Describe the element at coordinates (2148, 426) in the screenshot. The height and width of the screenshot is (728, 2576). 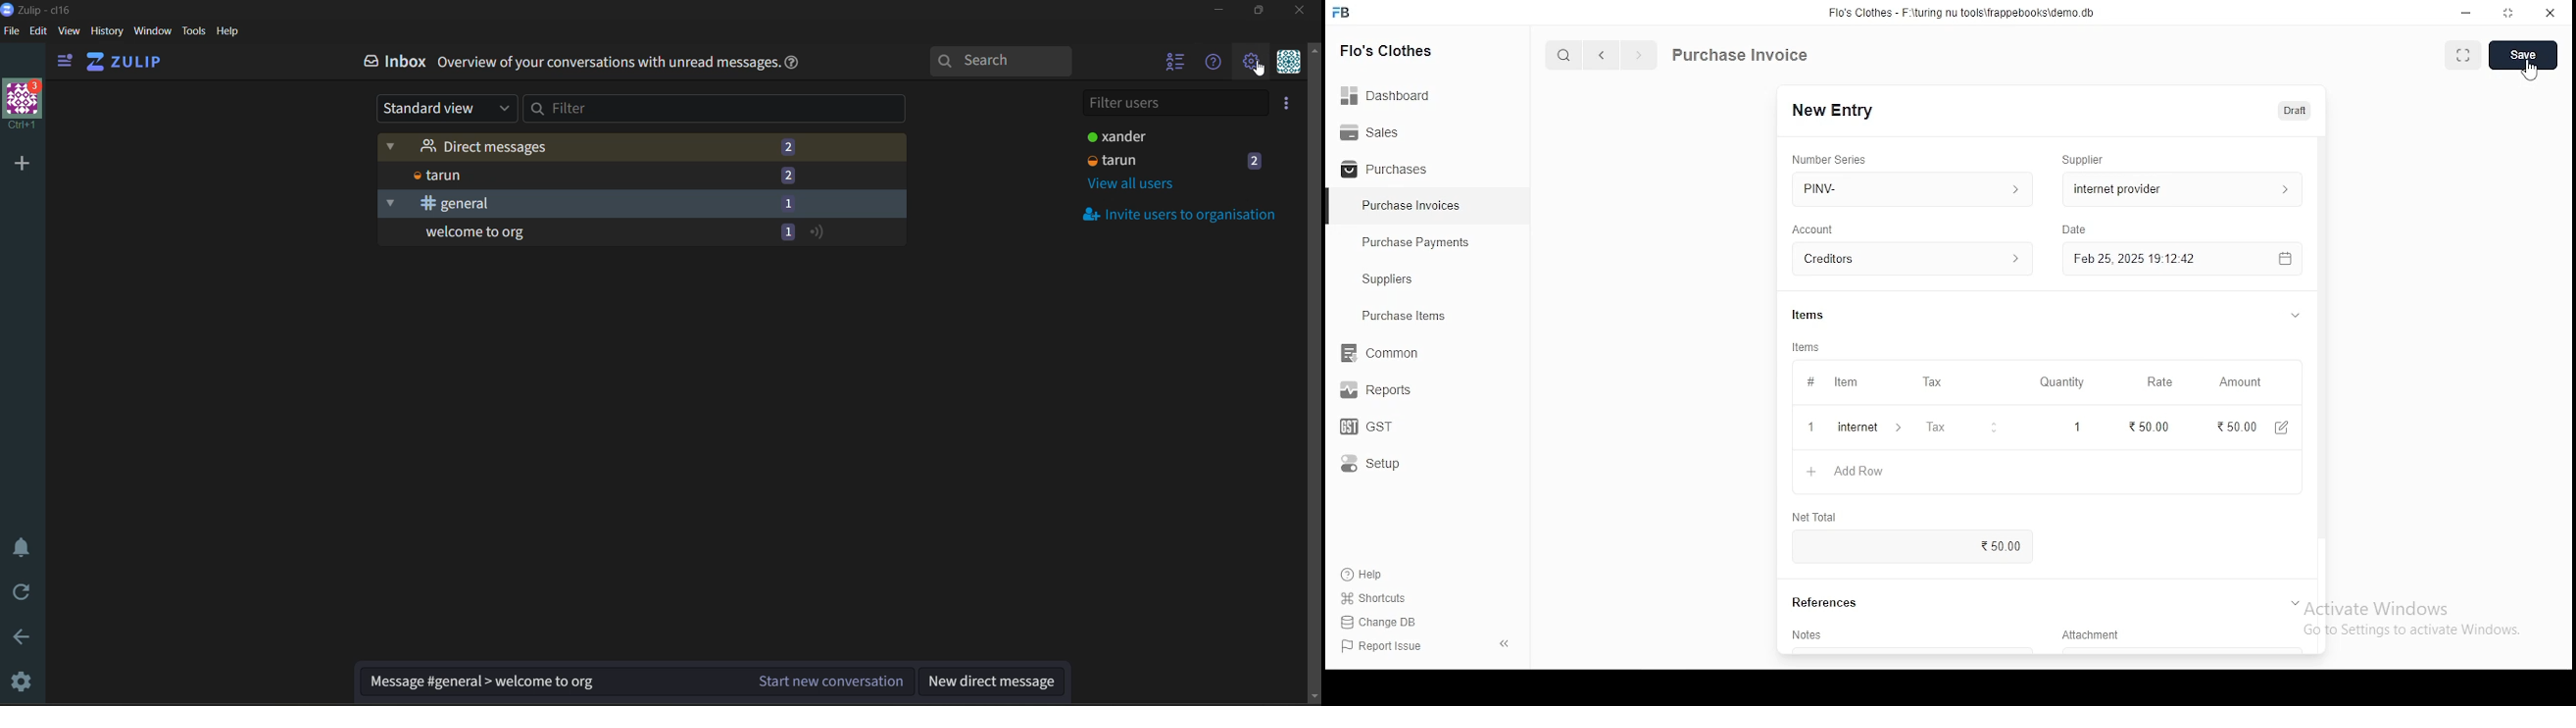
I see `50.00` at that location.